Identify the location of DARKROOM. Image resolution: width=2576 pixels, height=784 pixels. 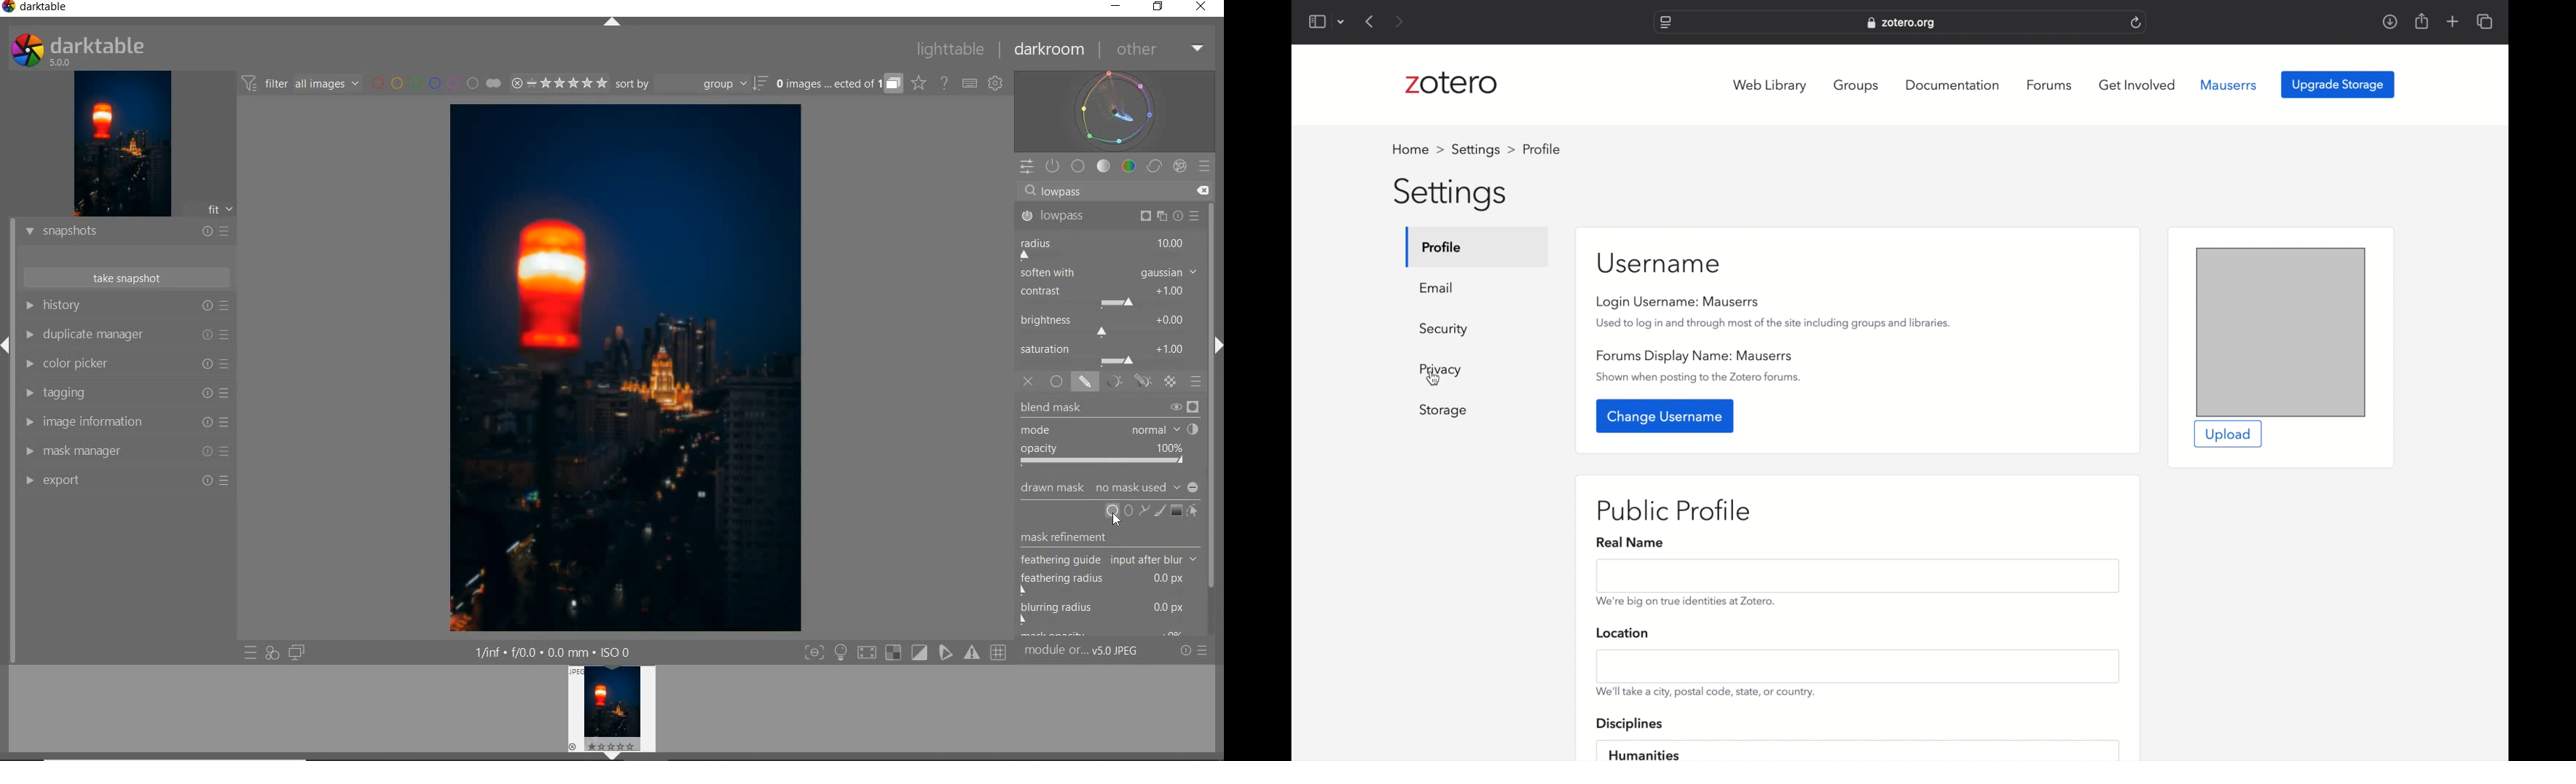
(1052, 50).